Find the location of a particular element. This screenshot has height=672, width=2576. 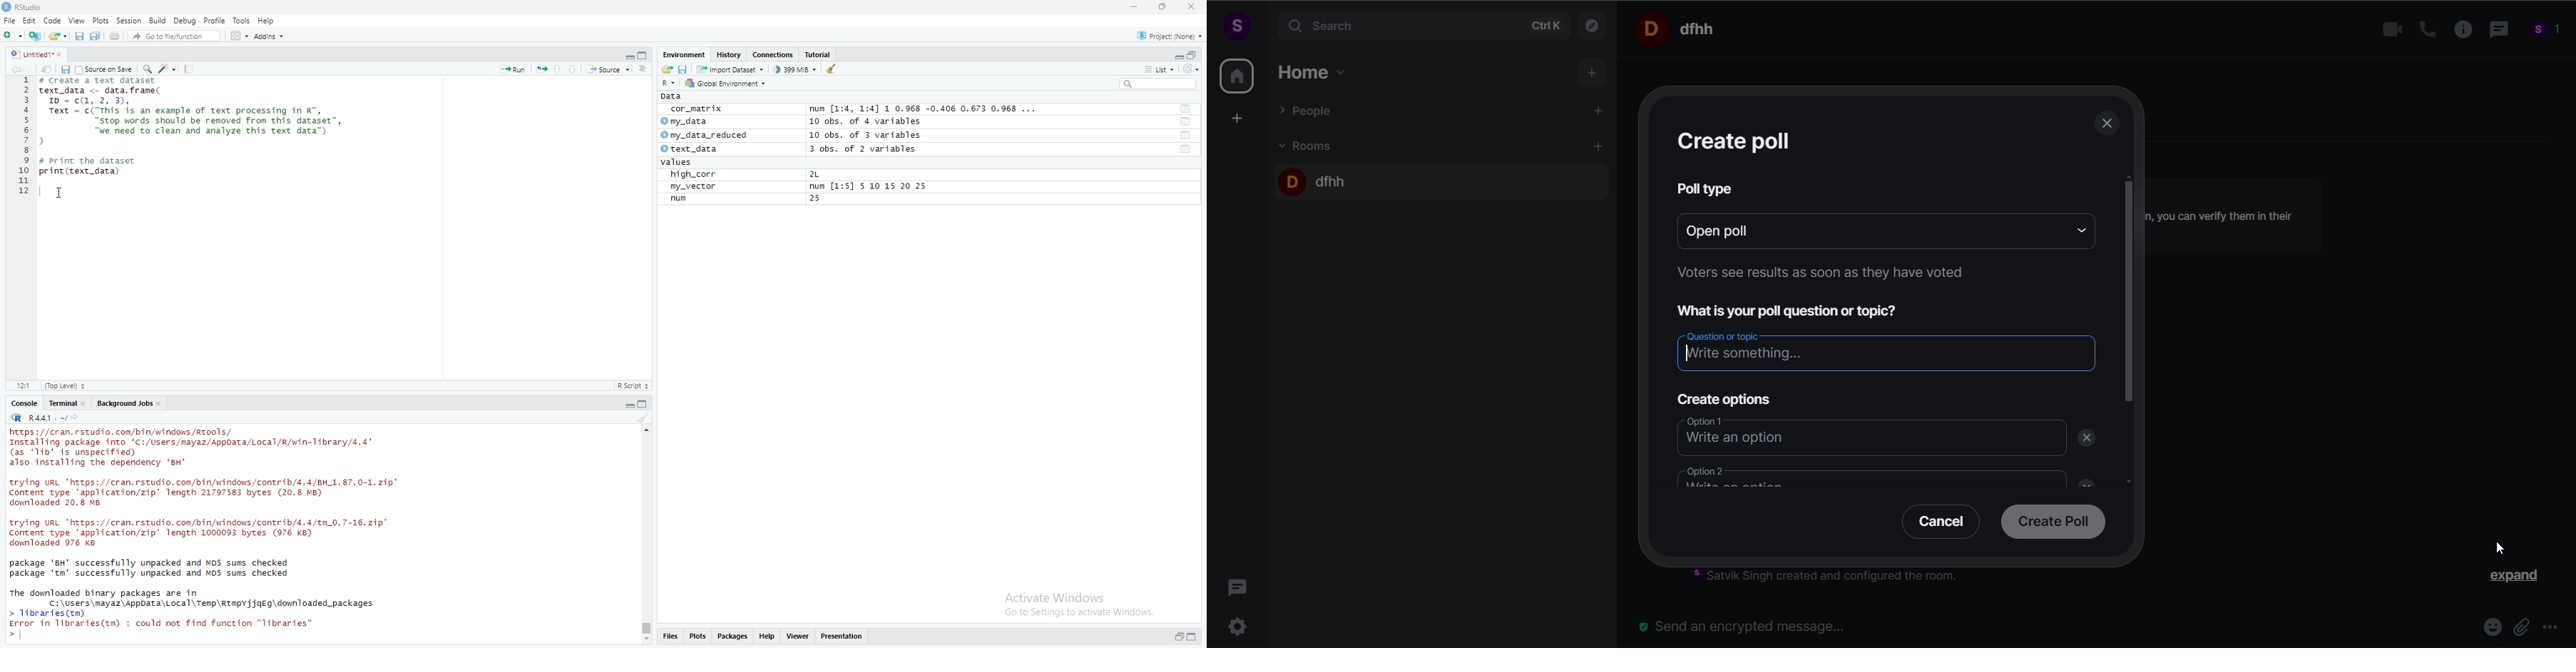

global environment is located at coordinates (731, 84).